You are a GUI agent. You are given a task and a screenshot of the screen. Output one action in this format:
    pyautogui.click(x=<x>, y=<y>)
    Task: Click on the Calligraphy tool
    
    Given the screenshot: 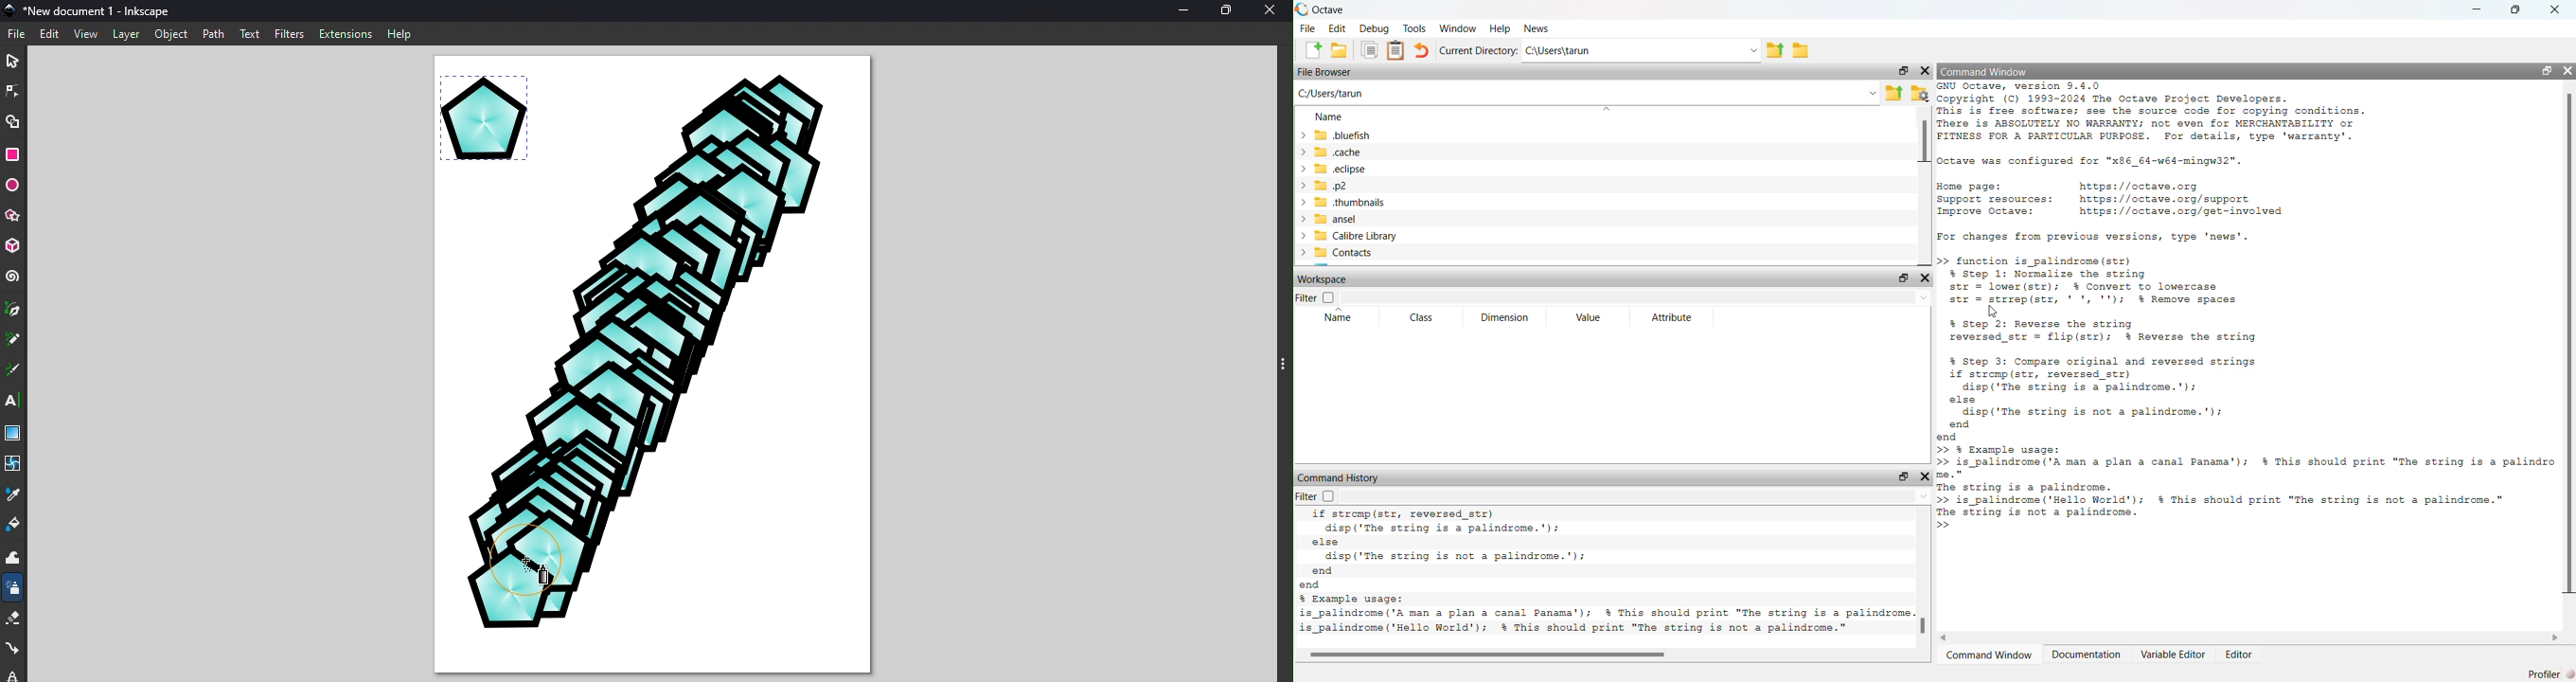 What is the action you would take?
    pyautogui.click(x=12, y=369)
    